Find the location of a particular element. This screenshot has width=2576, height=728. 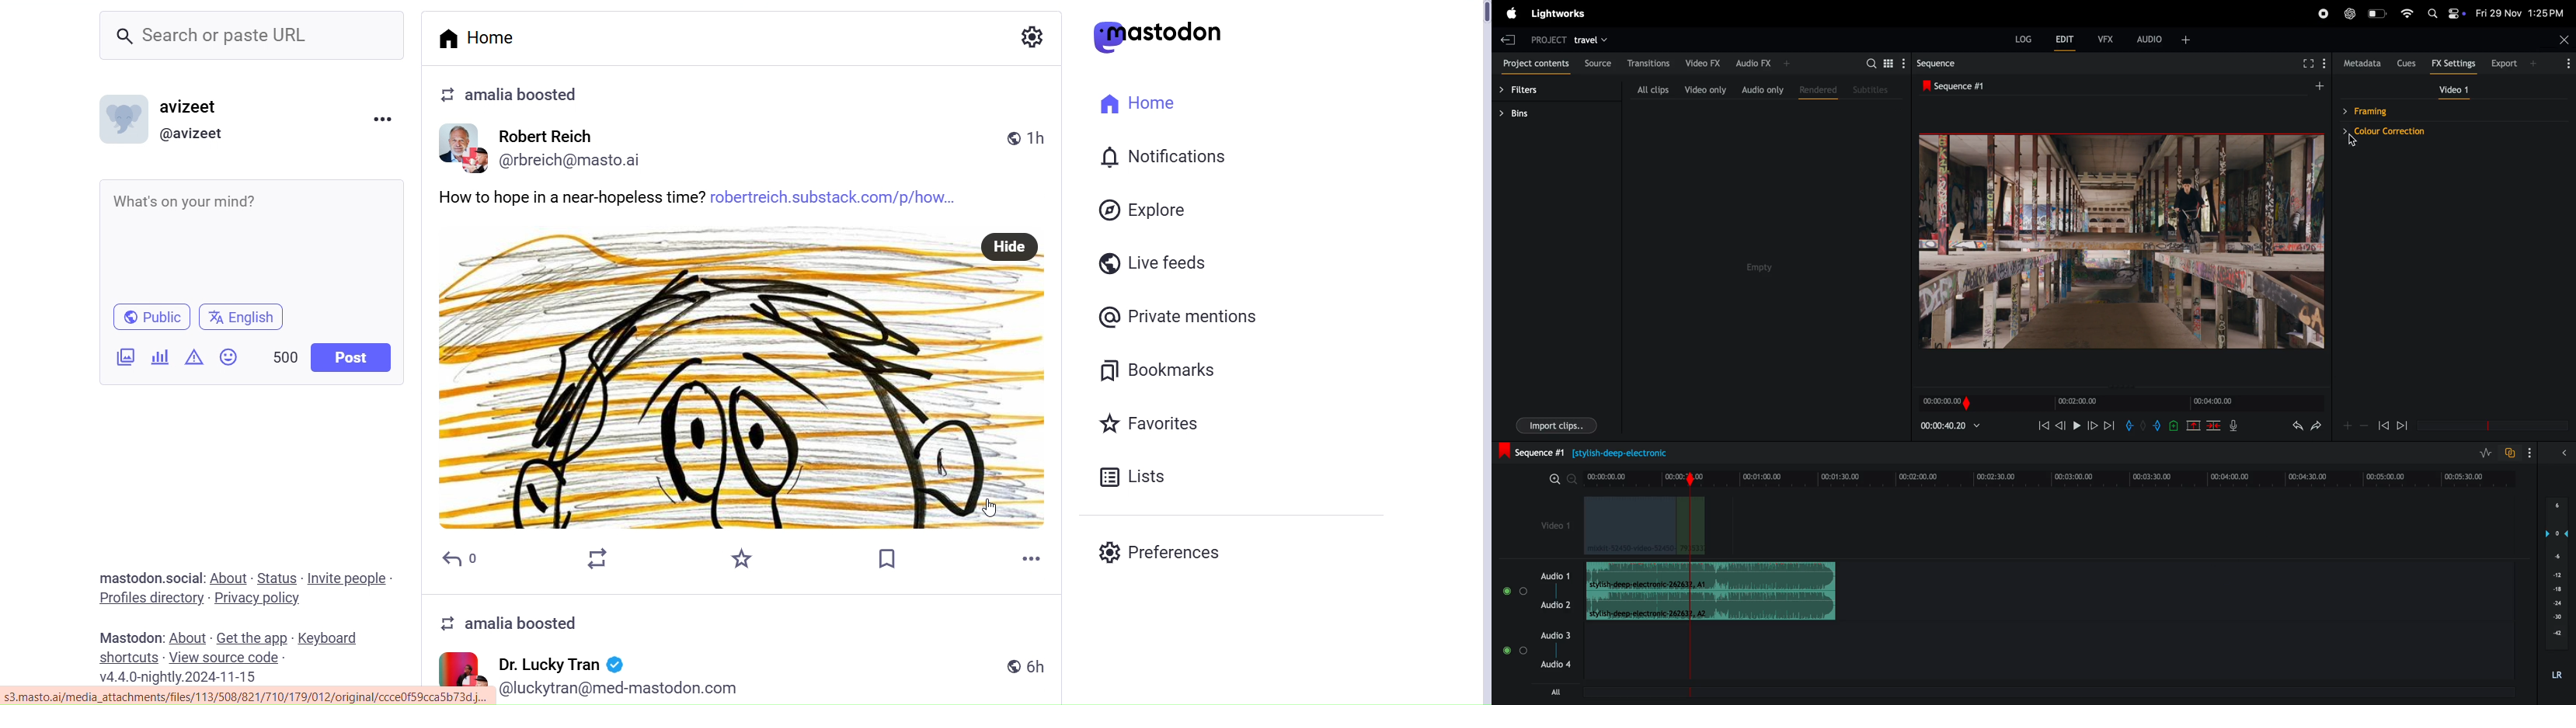

Logo is located at coordinates (1161, 36).